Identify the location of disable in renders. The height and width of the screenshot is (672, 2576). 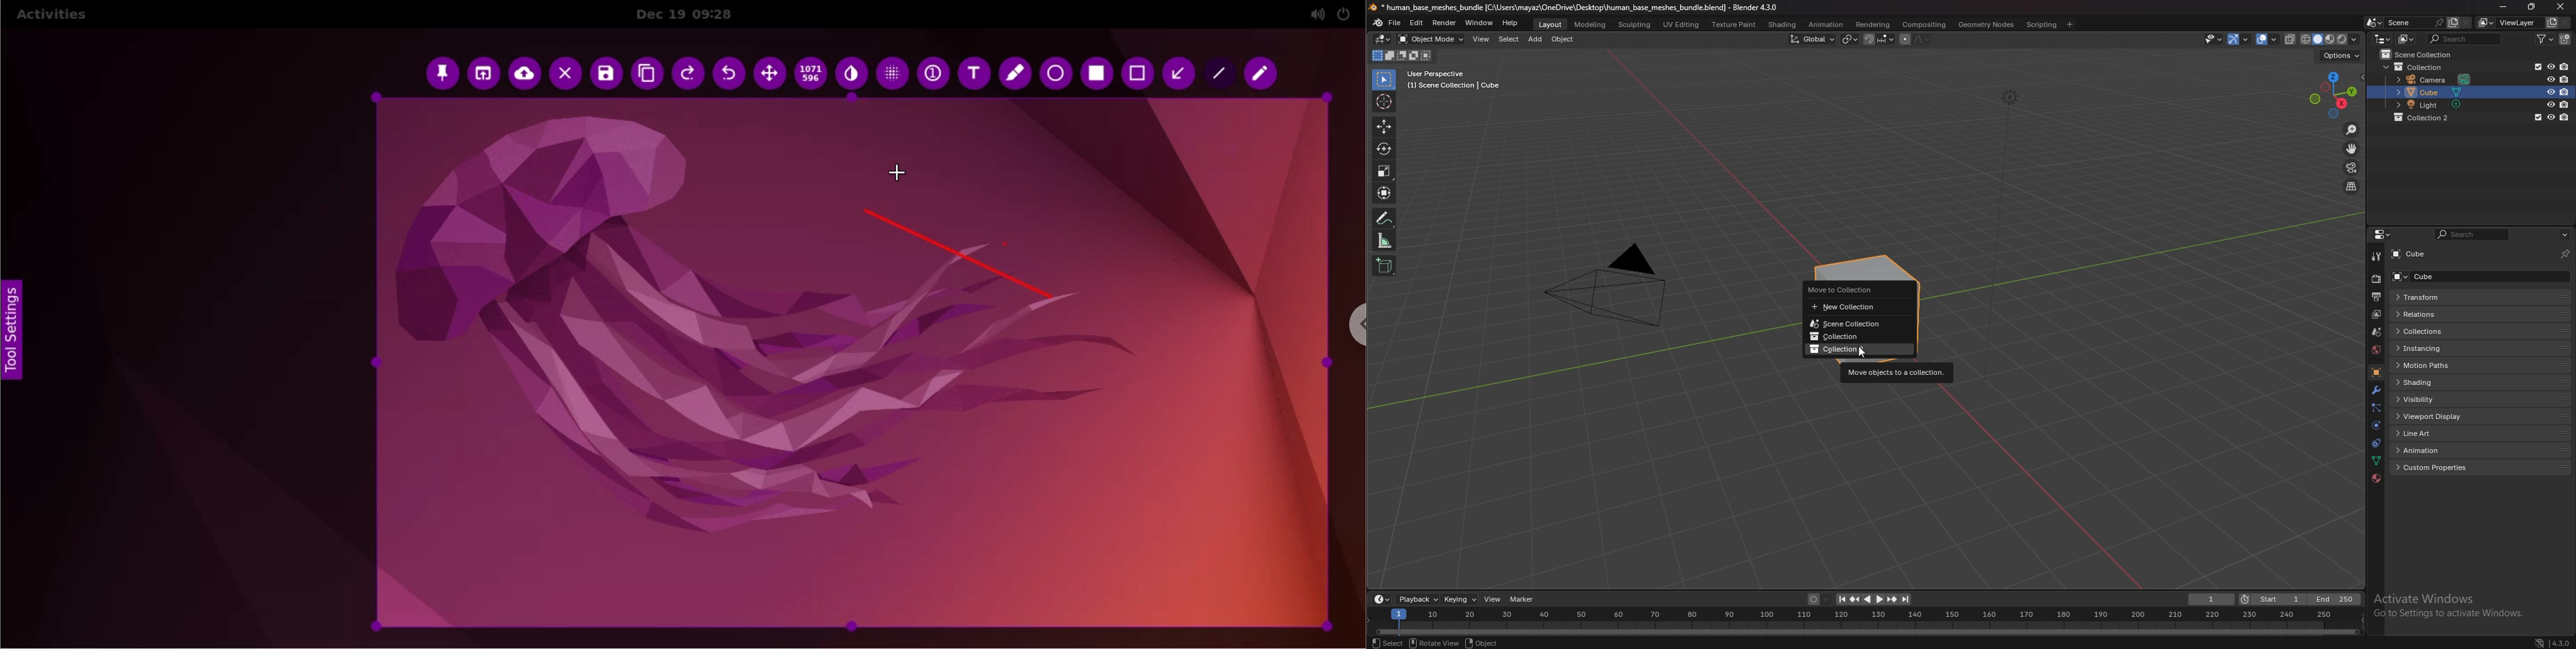
(2566, 104).